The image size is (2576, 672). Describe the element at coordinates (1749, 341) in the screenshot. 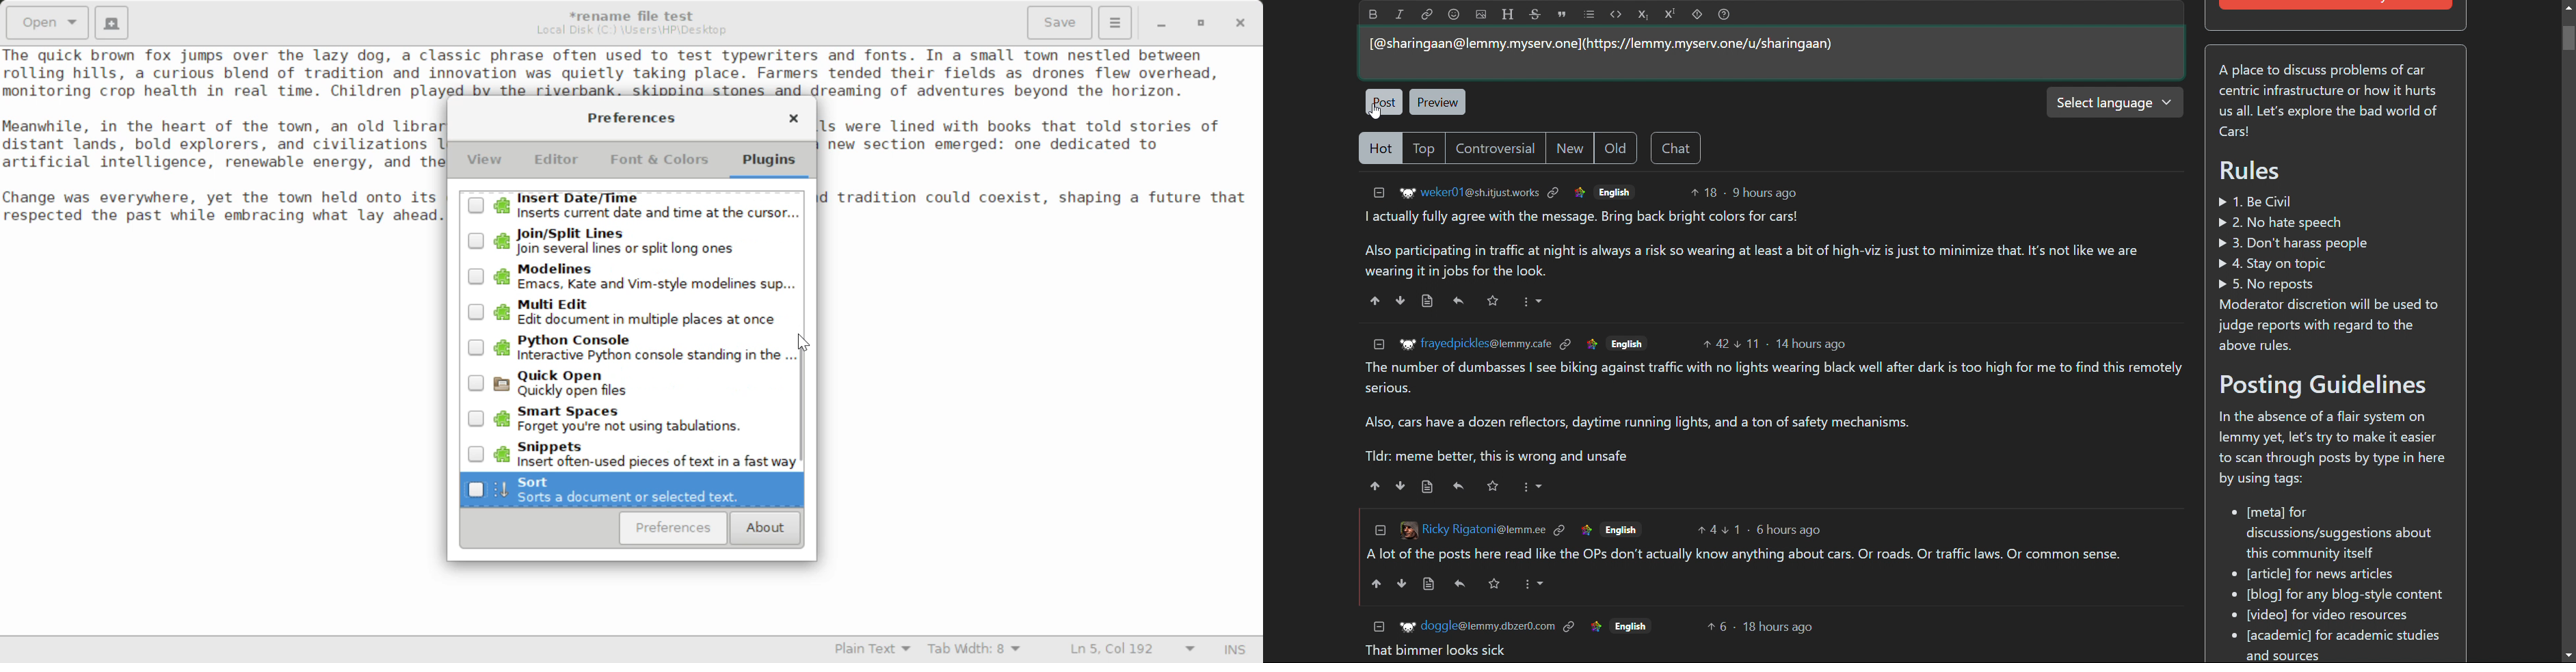

I see `Downvote 11` at that location.